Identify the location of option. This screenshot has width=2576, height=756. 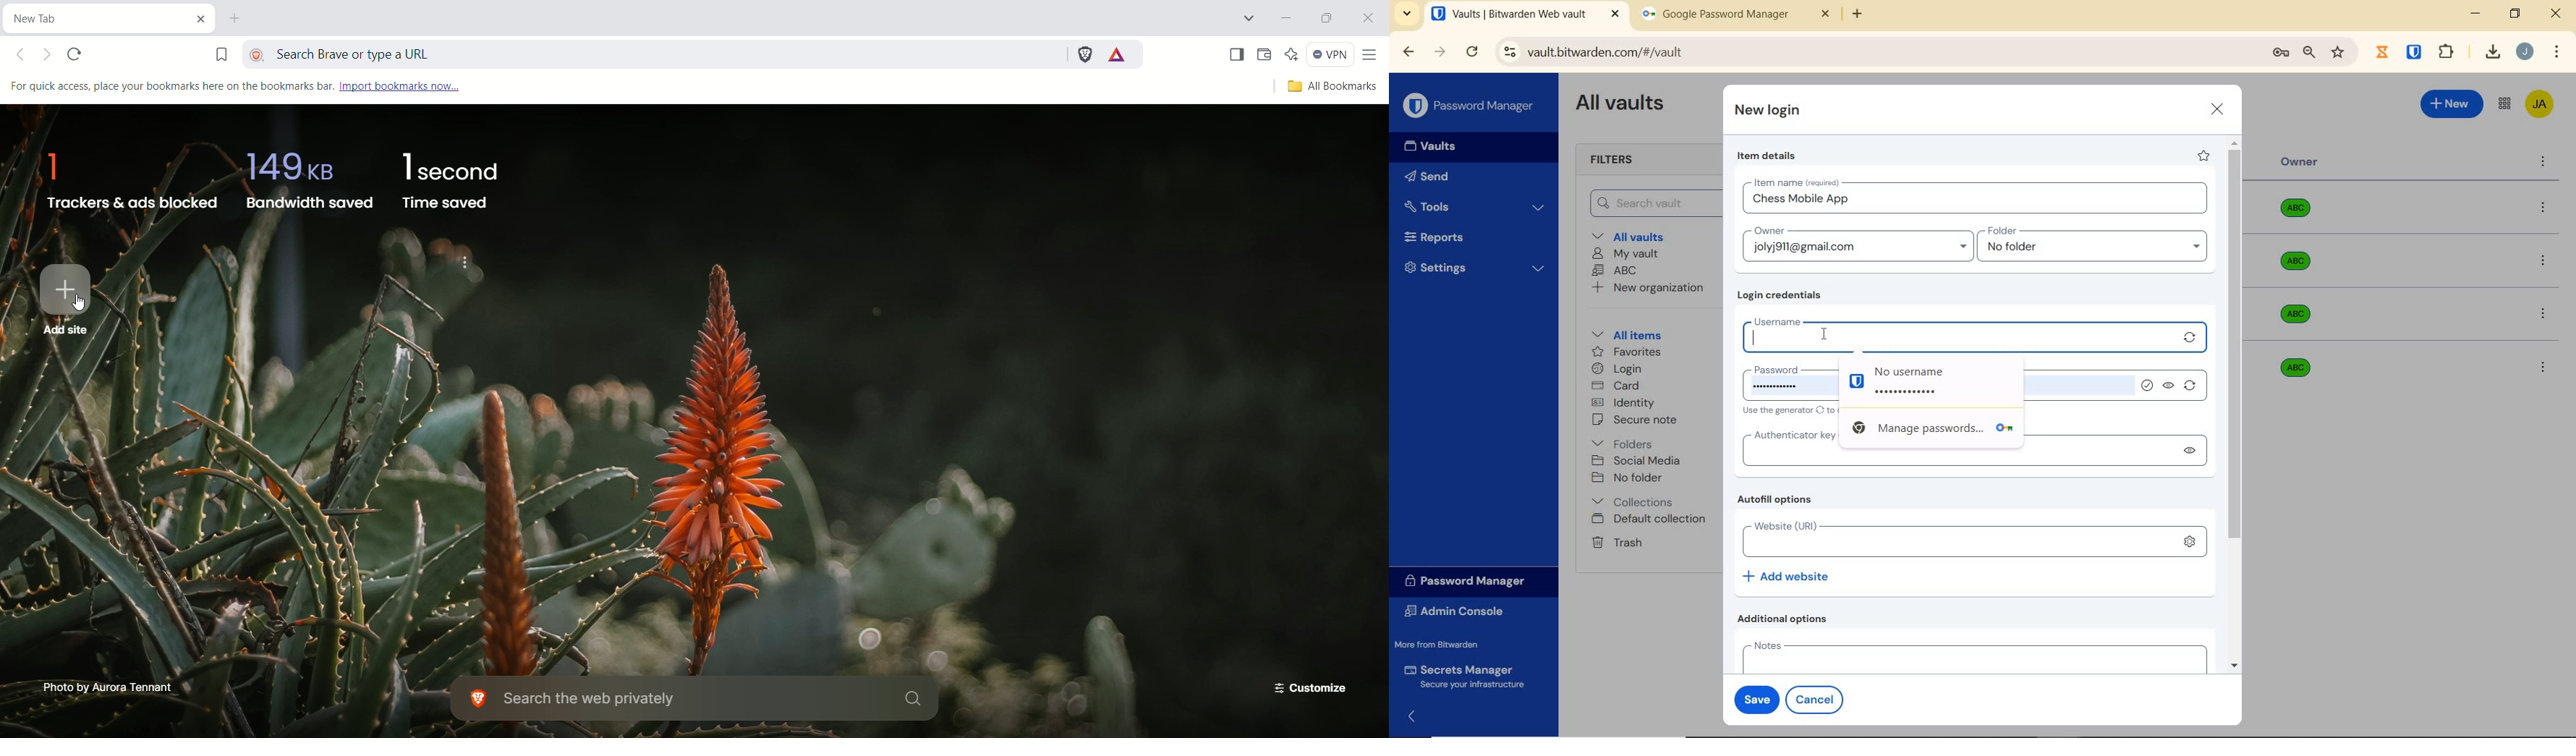
(2546, 262).